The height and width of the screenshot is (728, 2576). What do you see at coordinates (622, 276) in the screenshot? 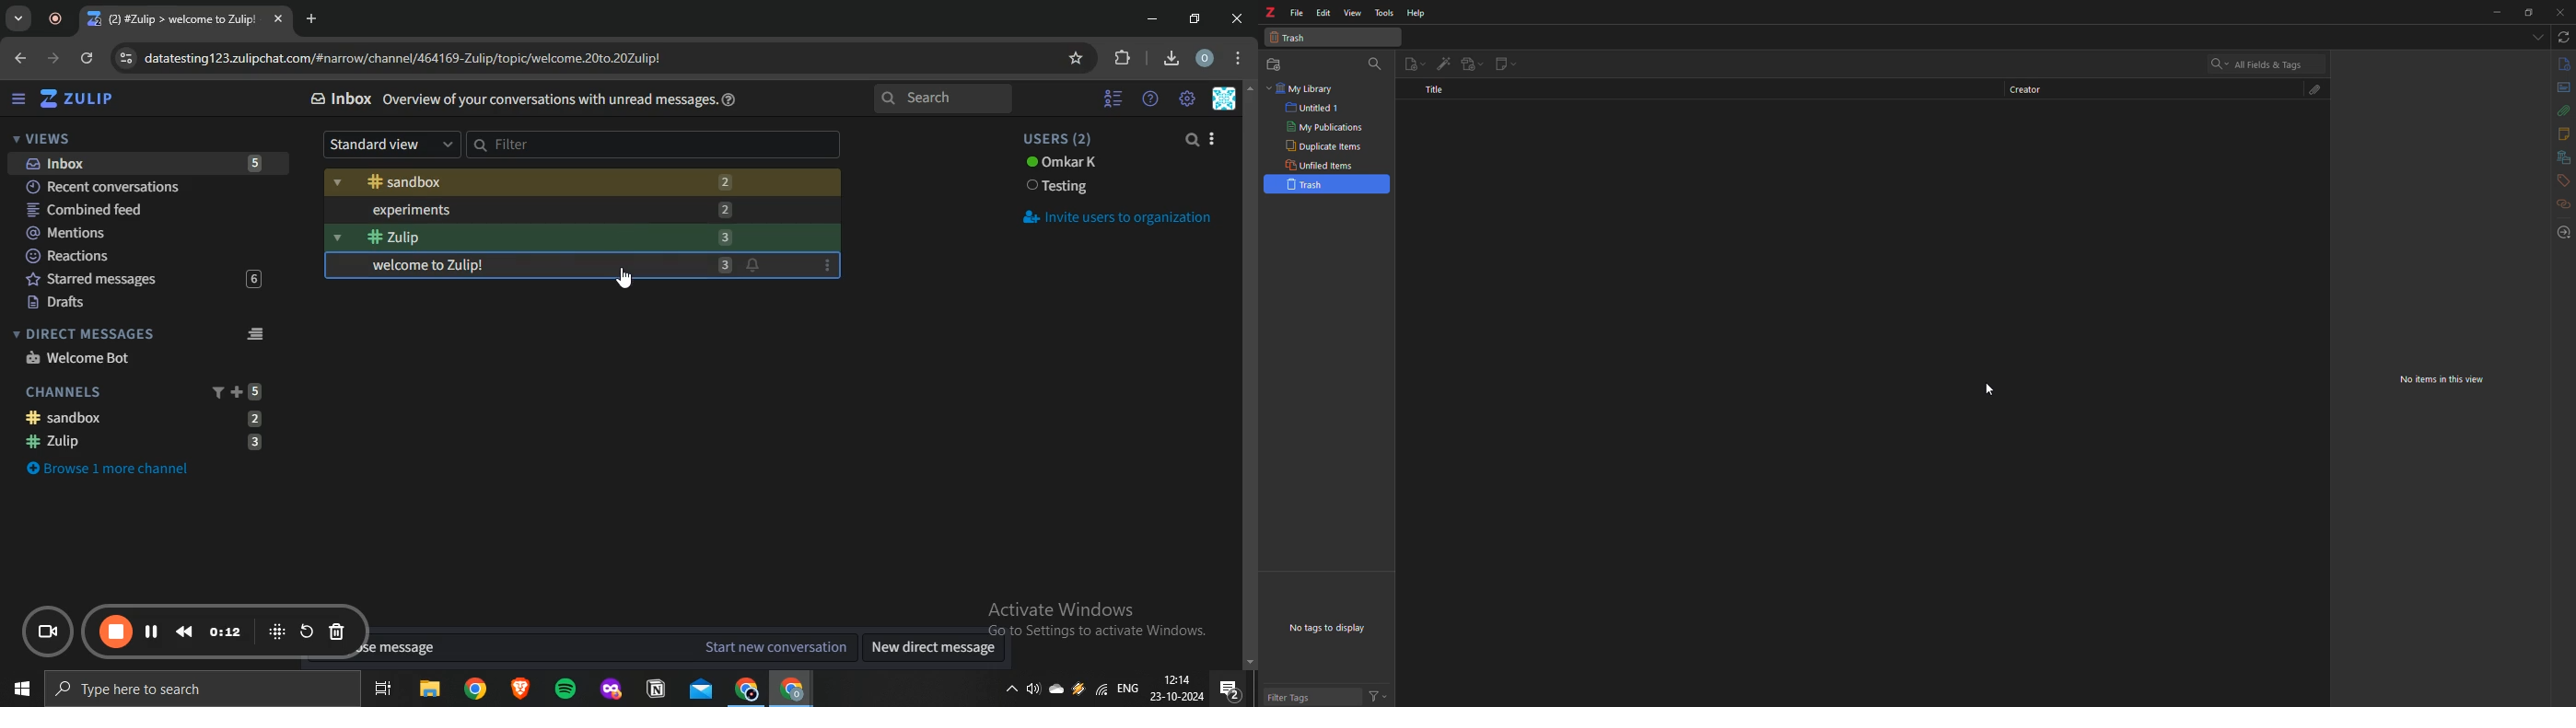
I see `cursor` at bounding box center [622, 276].